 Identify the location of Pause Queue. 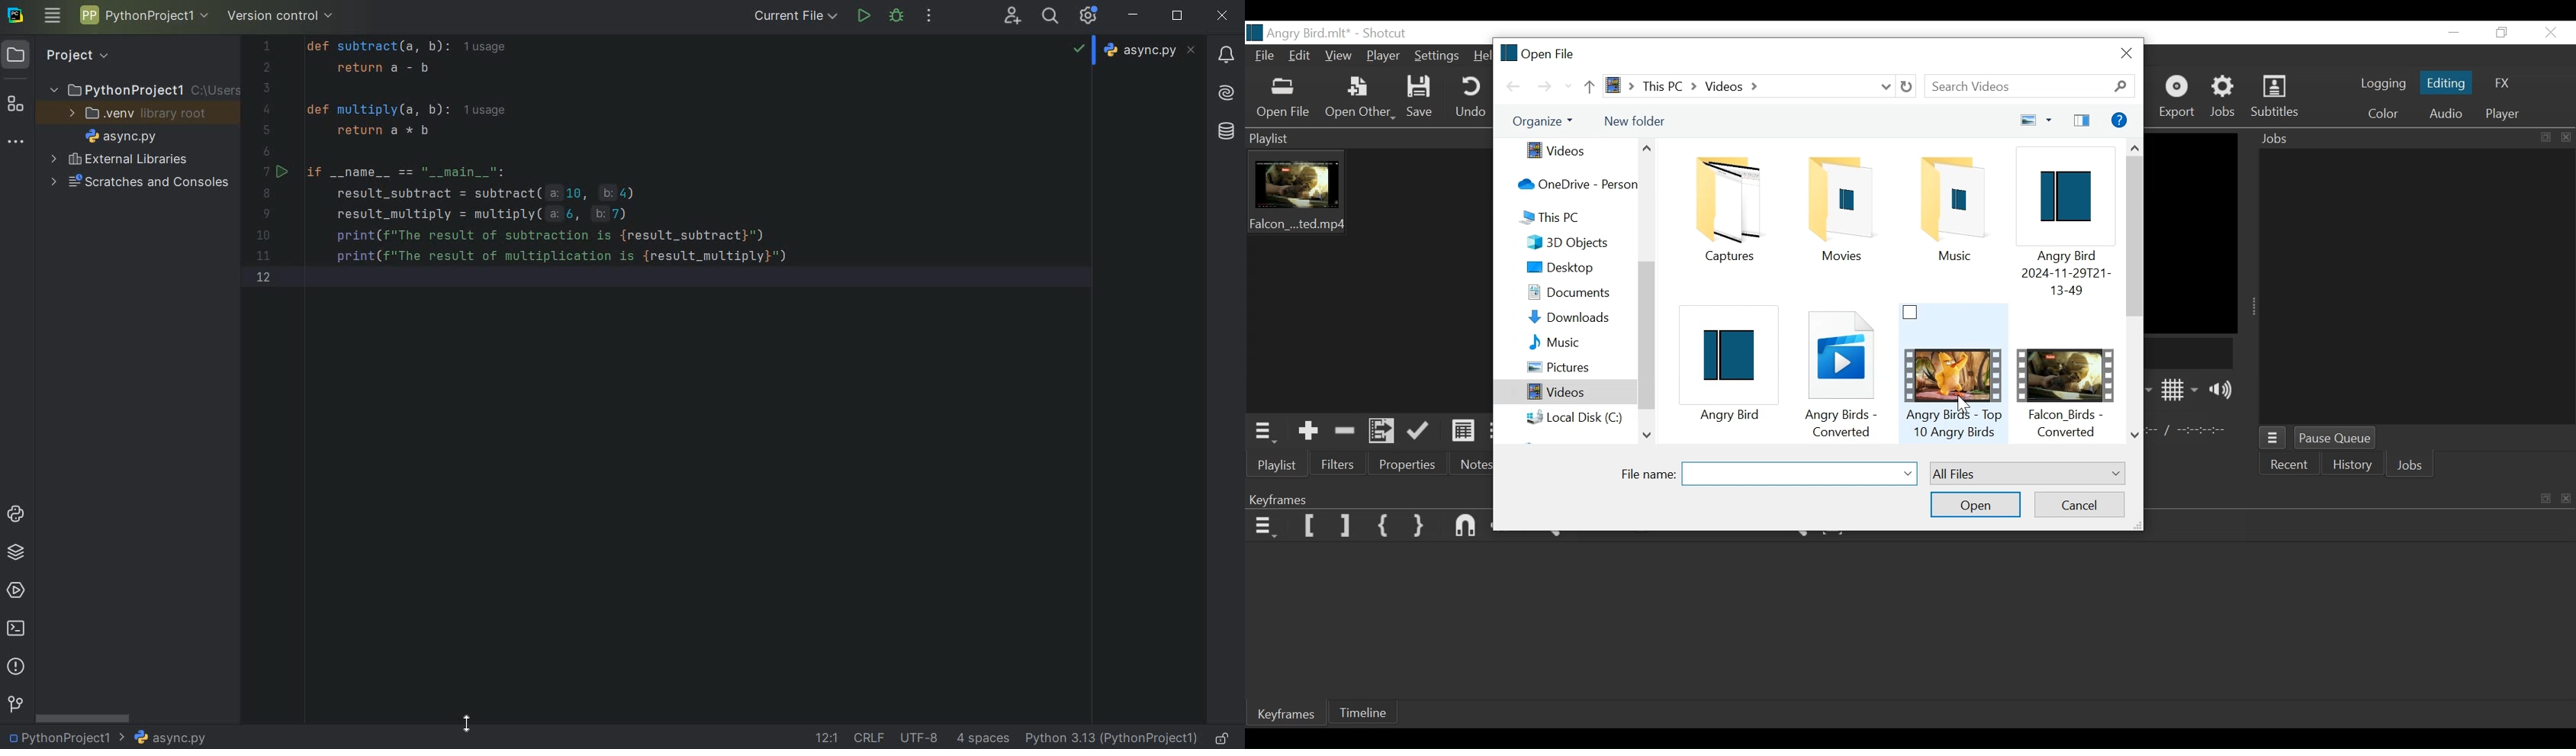
(2335, 438).